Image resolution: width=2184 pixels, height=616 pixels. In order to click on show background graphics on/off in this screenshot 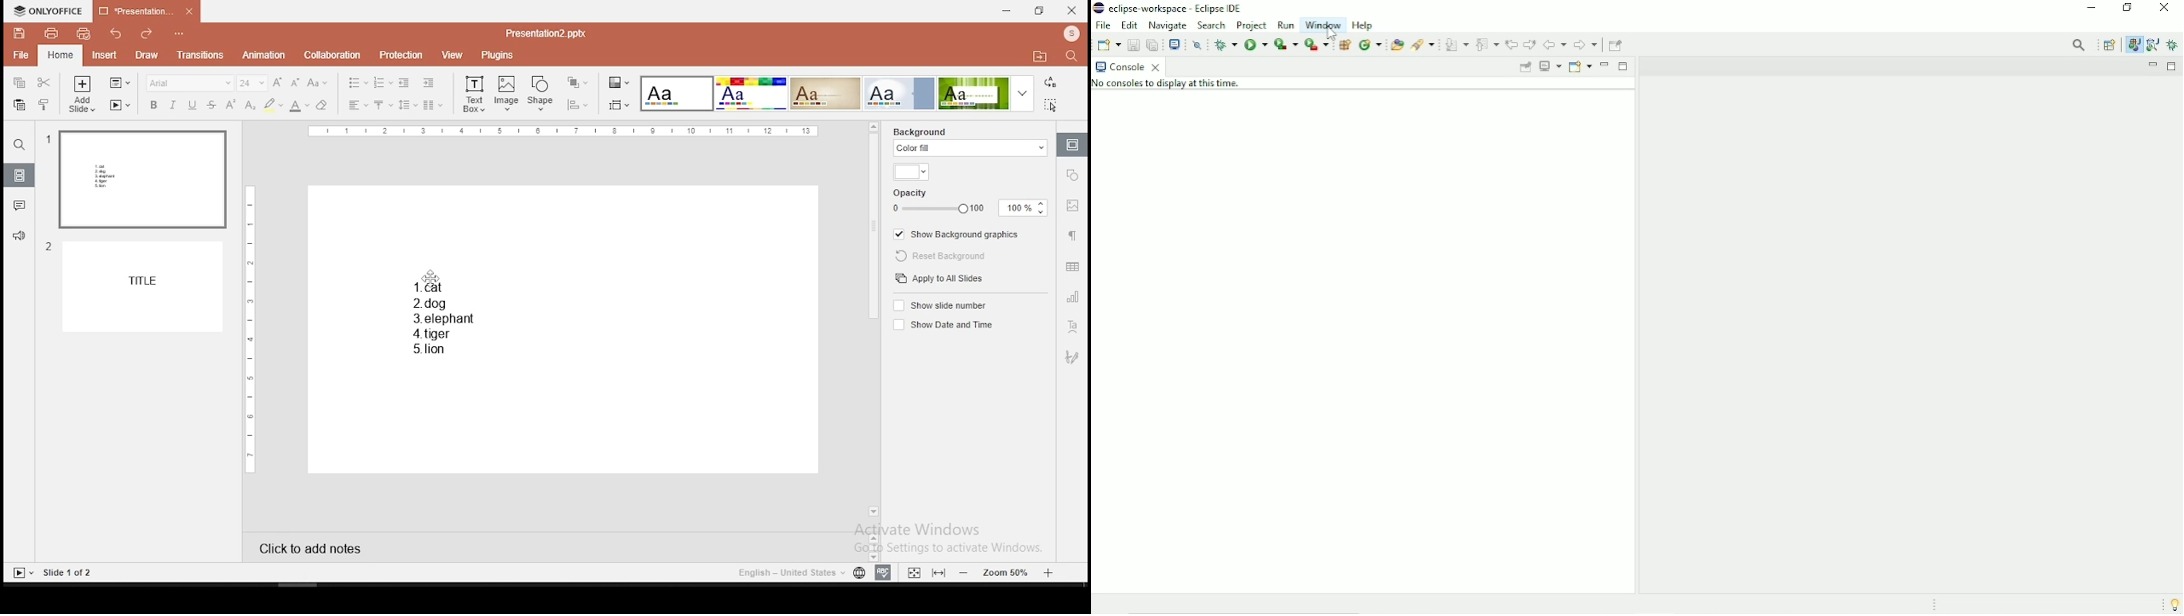, I will do `click(955, 233)`.